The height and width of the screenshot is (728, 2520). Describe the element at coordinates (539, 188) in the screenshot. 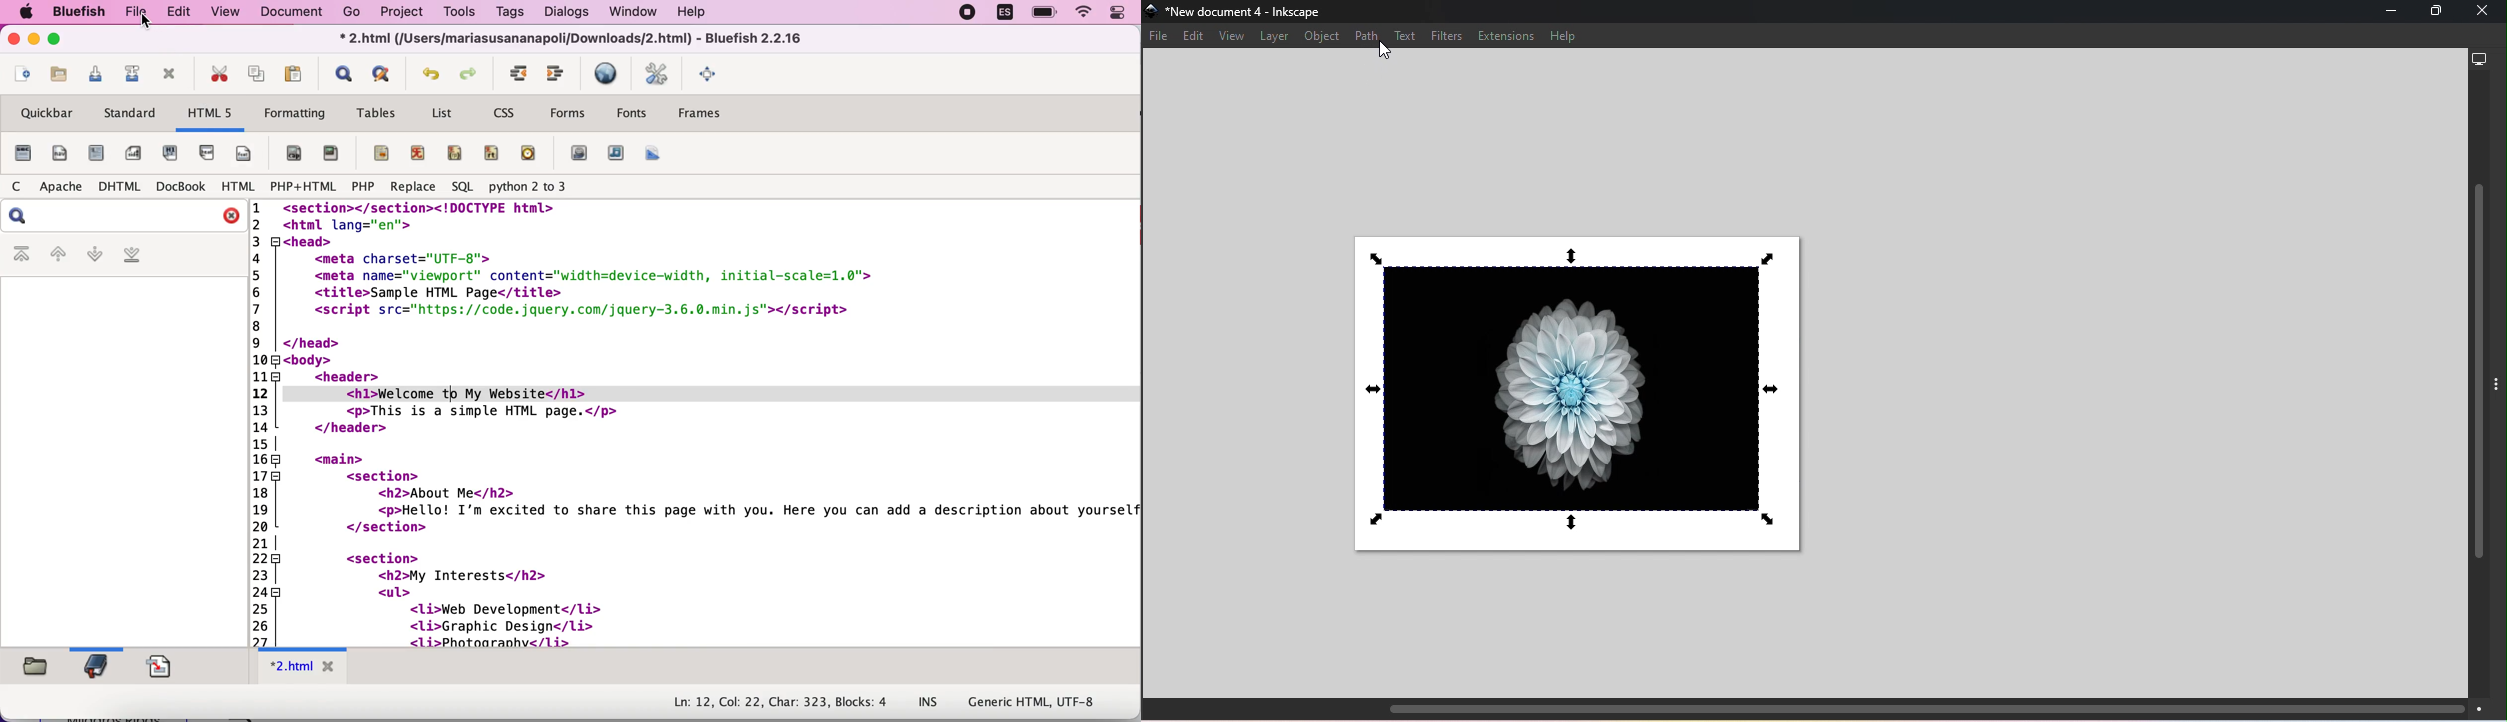

I see `python 2 to 3` at that location.